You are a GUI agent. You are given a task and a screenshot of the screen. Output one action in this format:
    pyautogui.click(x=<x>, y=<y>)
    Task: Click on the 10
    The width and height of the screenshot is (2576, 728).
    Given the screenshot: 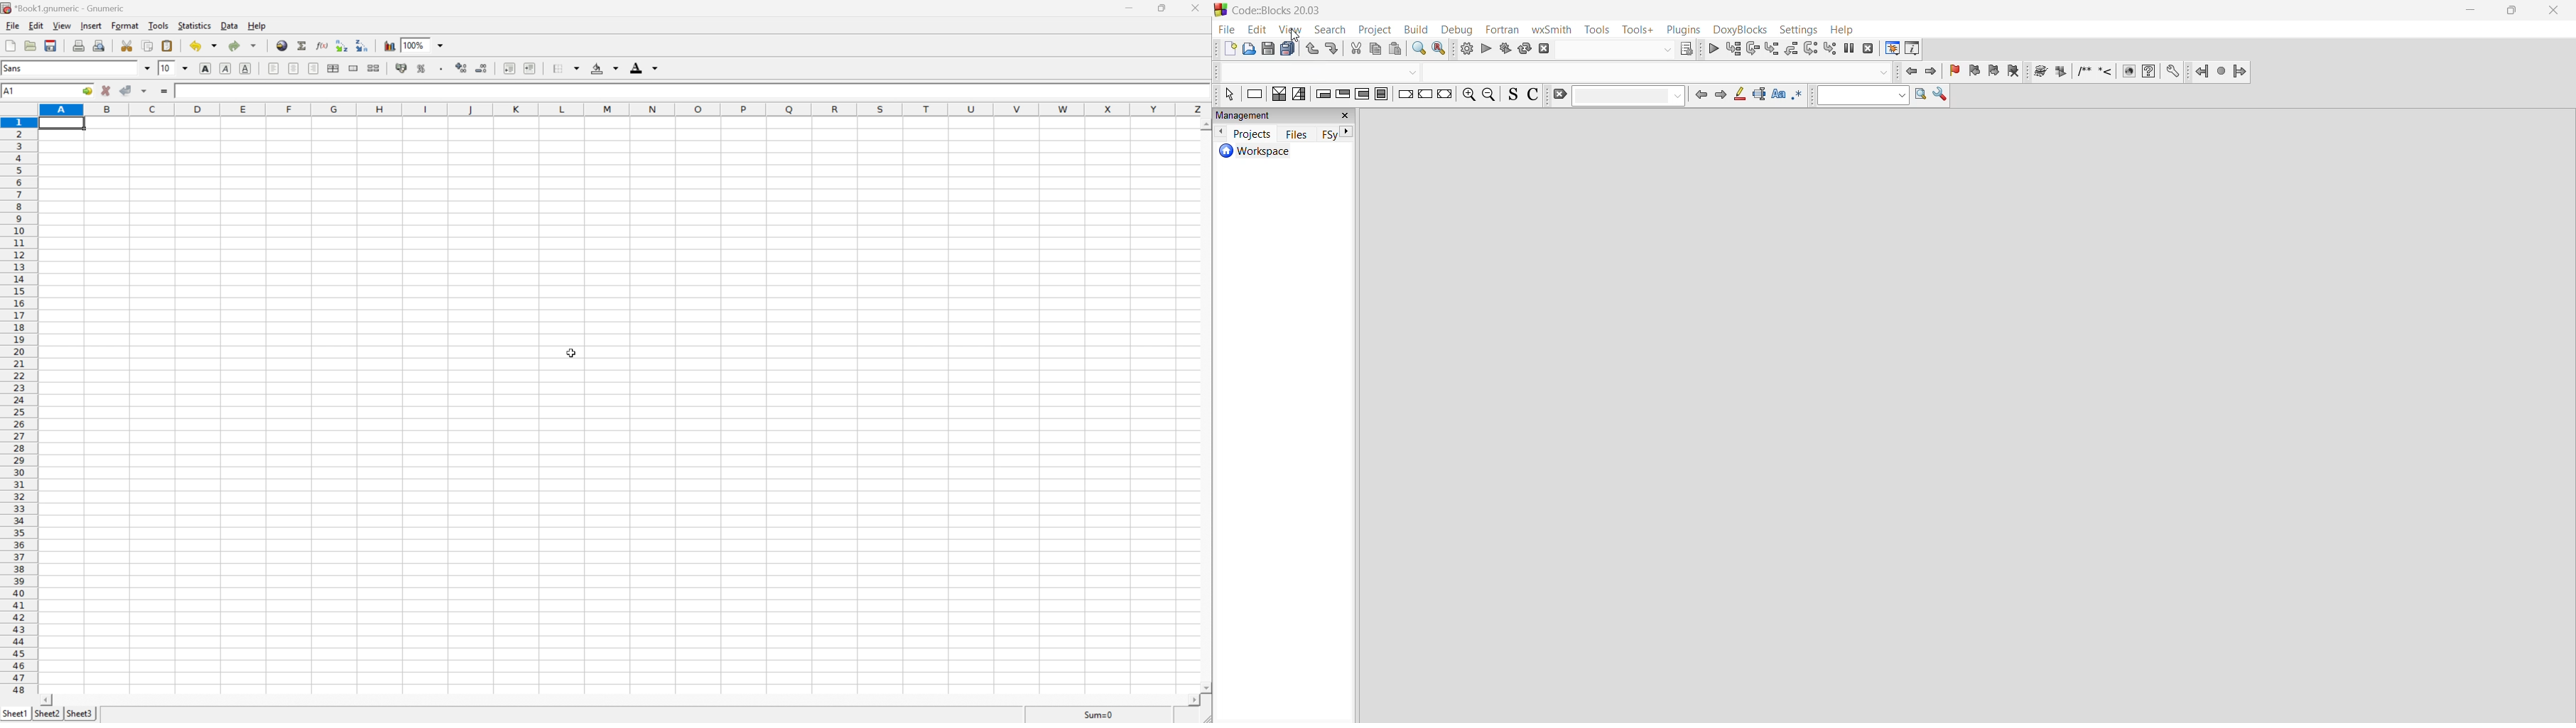 What is the action you would take?
    pyautogui.click(x=167, y=69)
    